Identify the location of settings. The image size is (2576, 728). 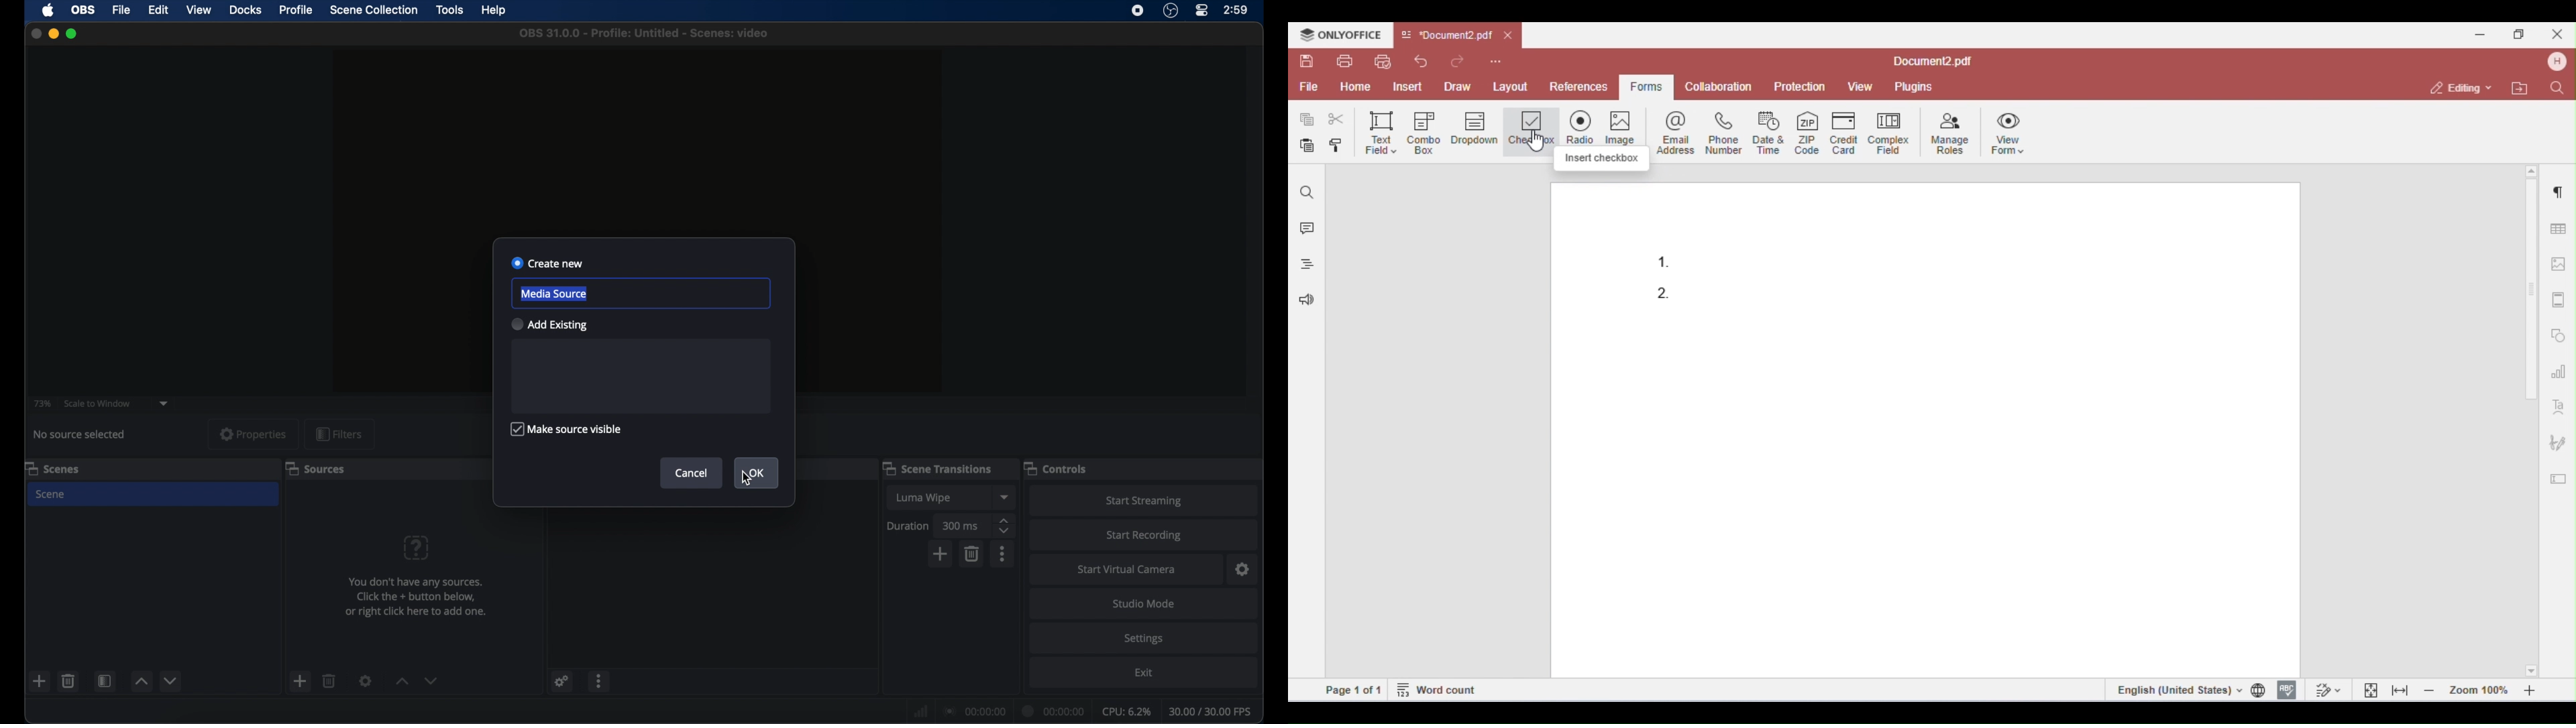
(562, 682).